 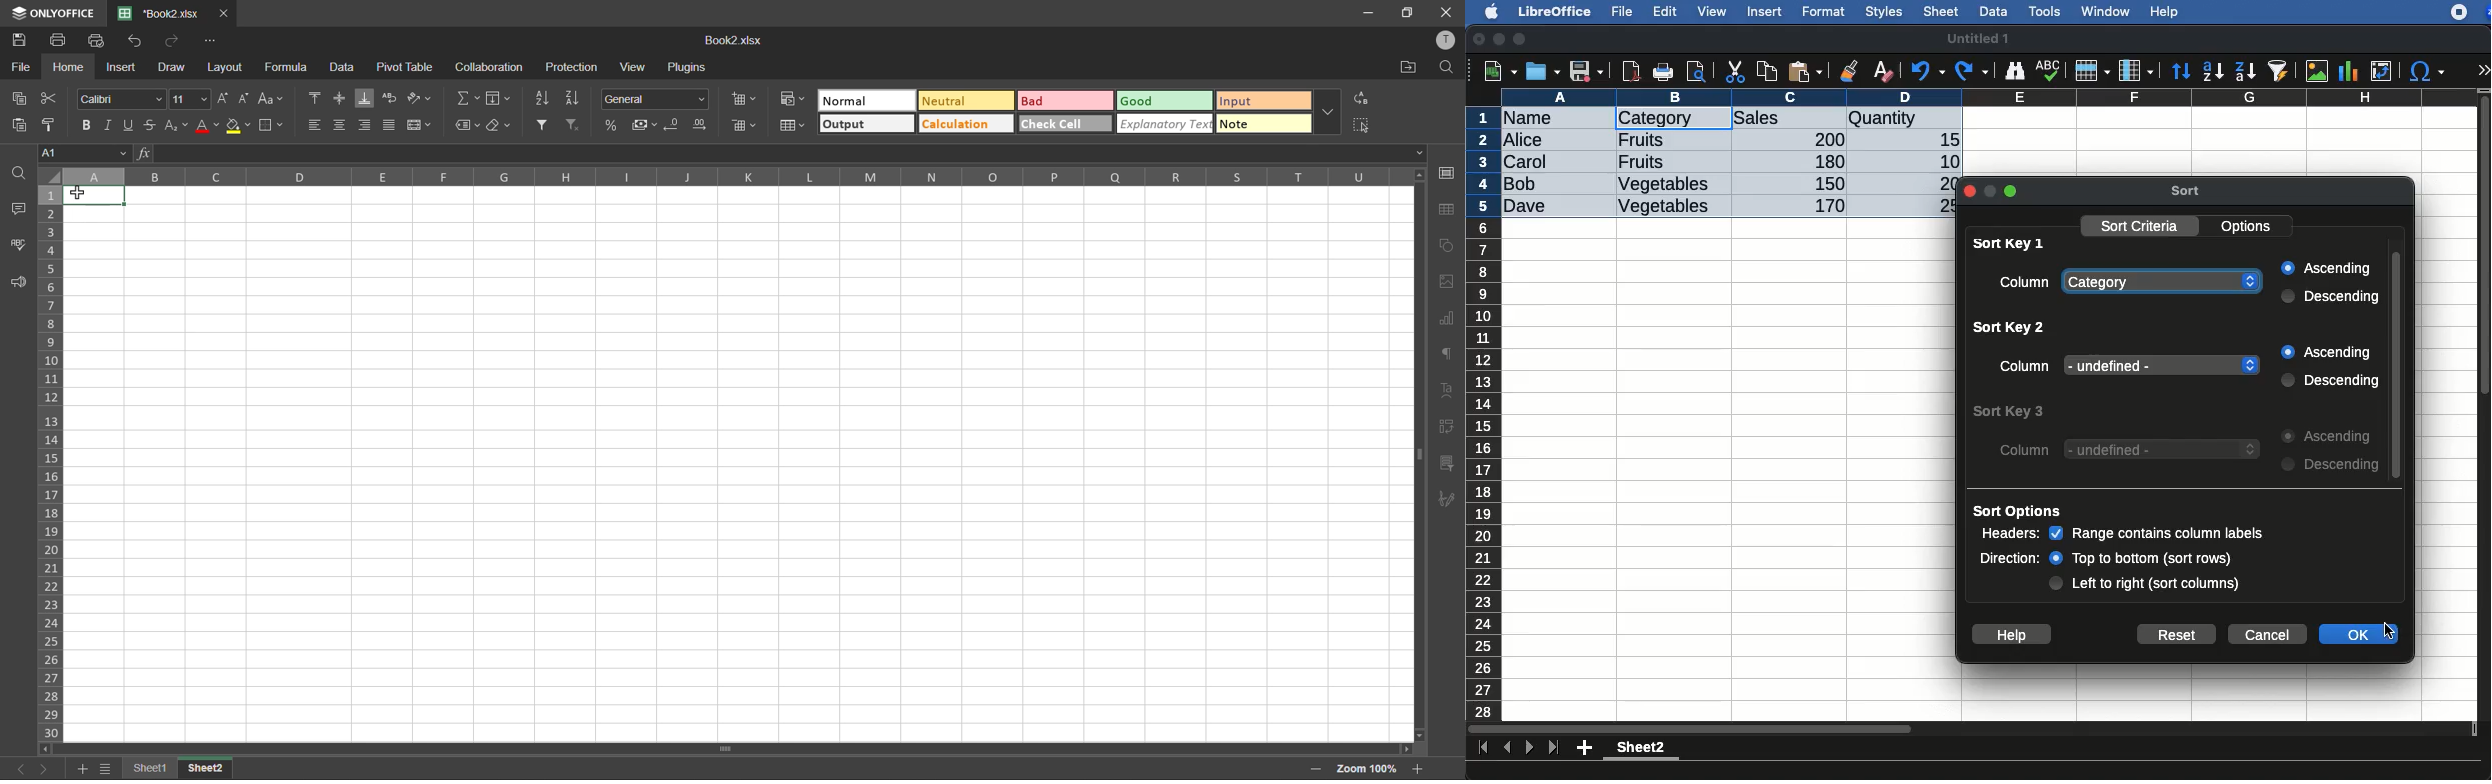 I want to click on minimize, so click(x=1371, y=11).